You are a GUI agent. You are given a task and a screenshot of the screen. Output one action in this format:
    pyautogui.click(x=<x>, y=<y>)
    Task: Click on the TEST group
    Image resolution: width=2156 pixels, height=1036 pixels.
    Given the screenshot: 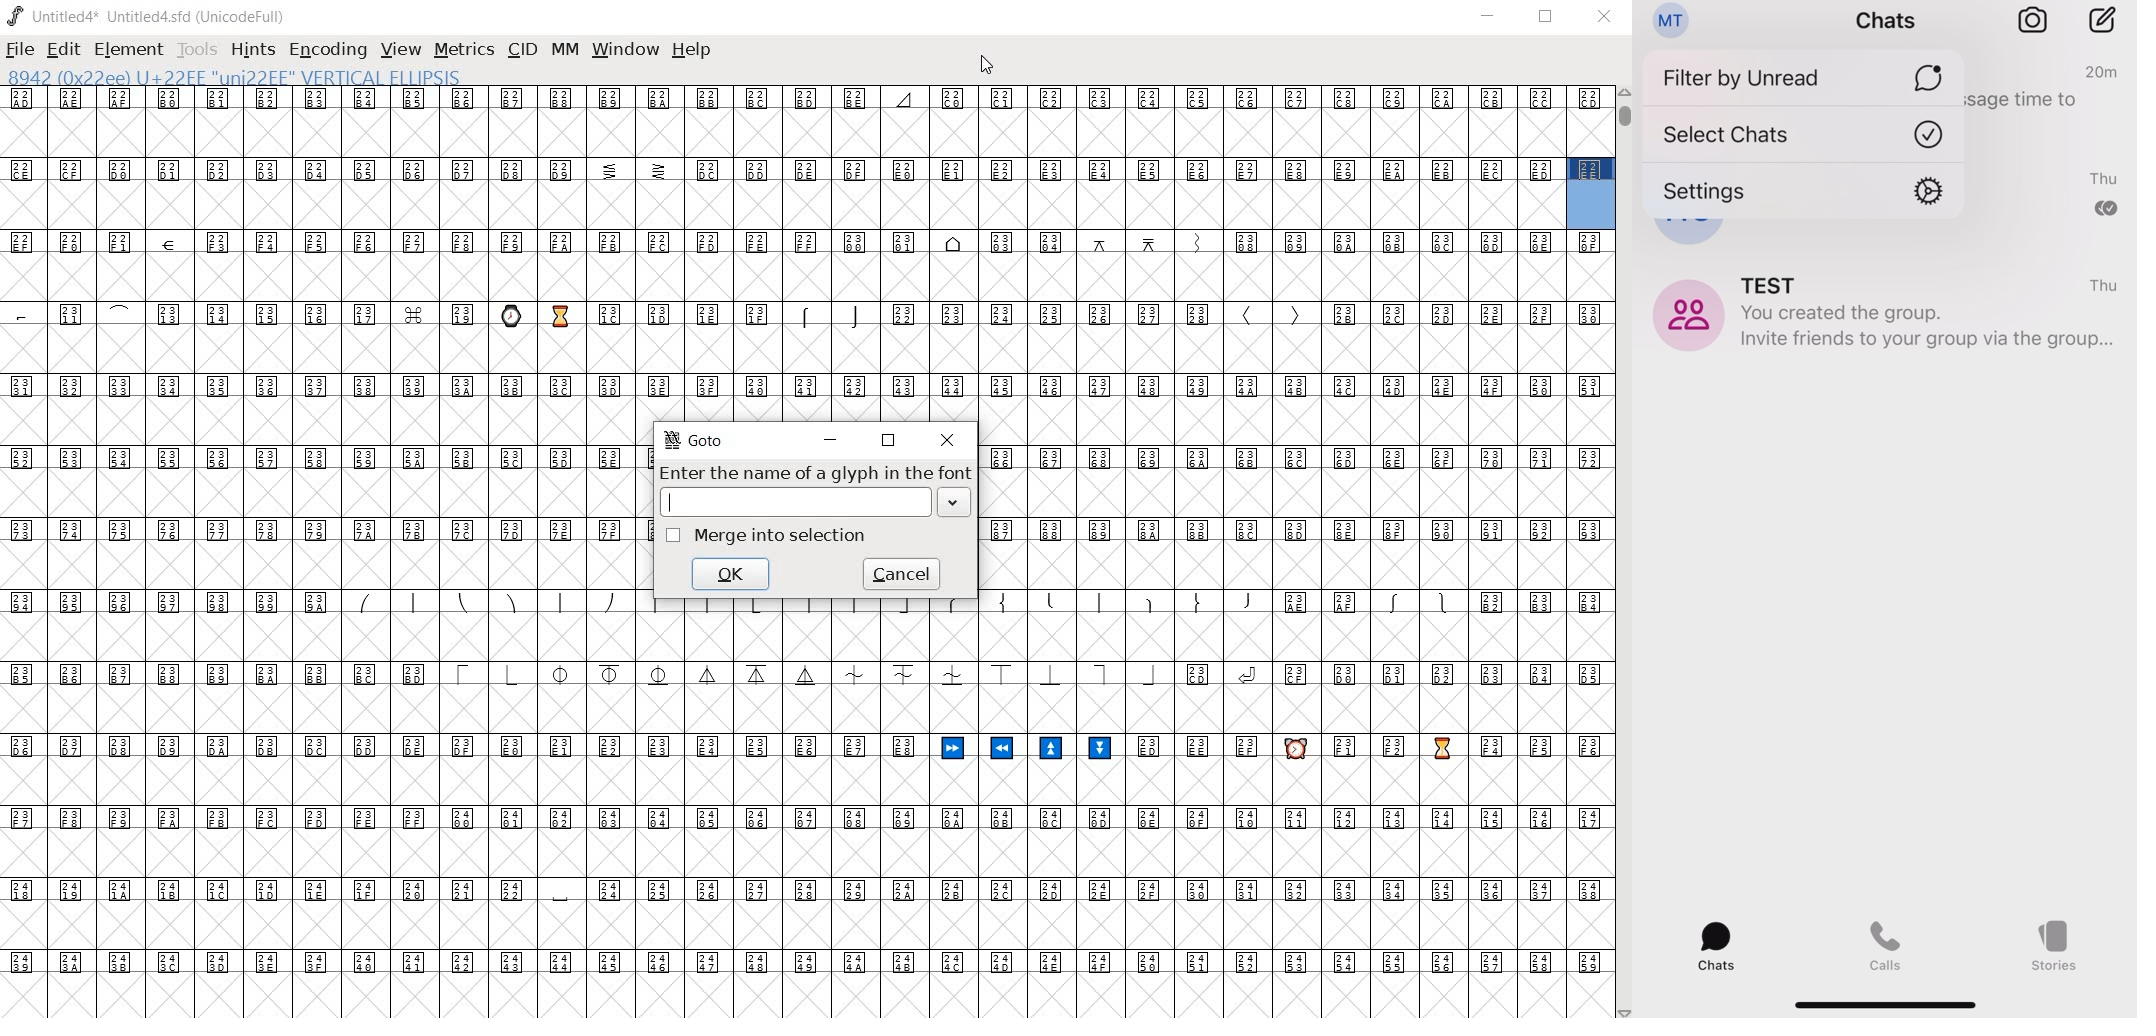 What is the action you would take?
    pyautogui.click(x=1886, y=317)
    